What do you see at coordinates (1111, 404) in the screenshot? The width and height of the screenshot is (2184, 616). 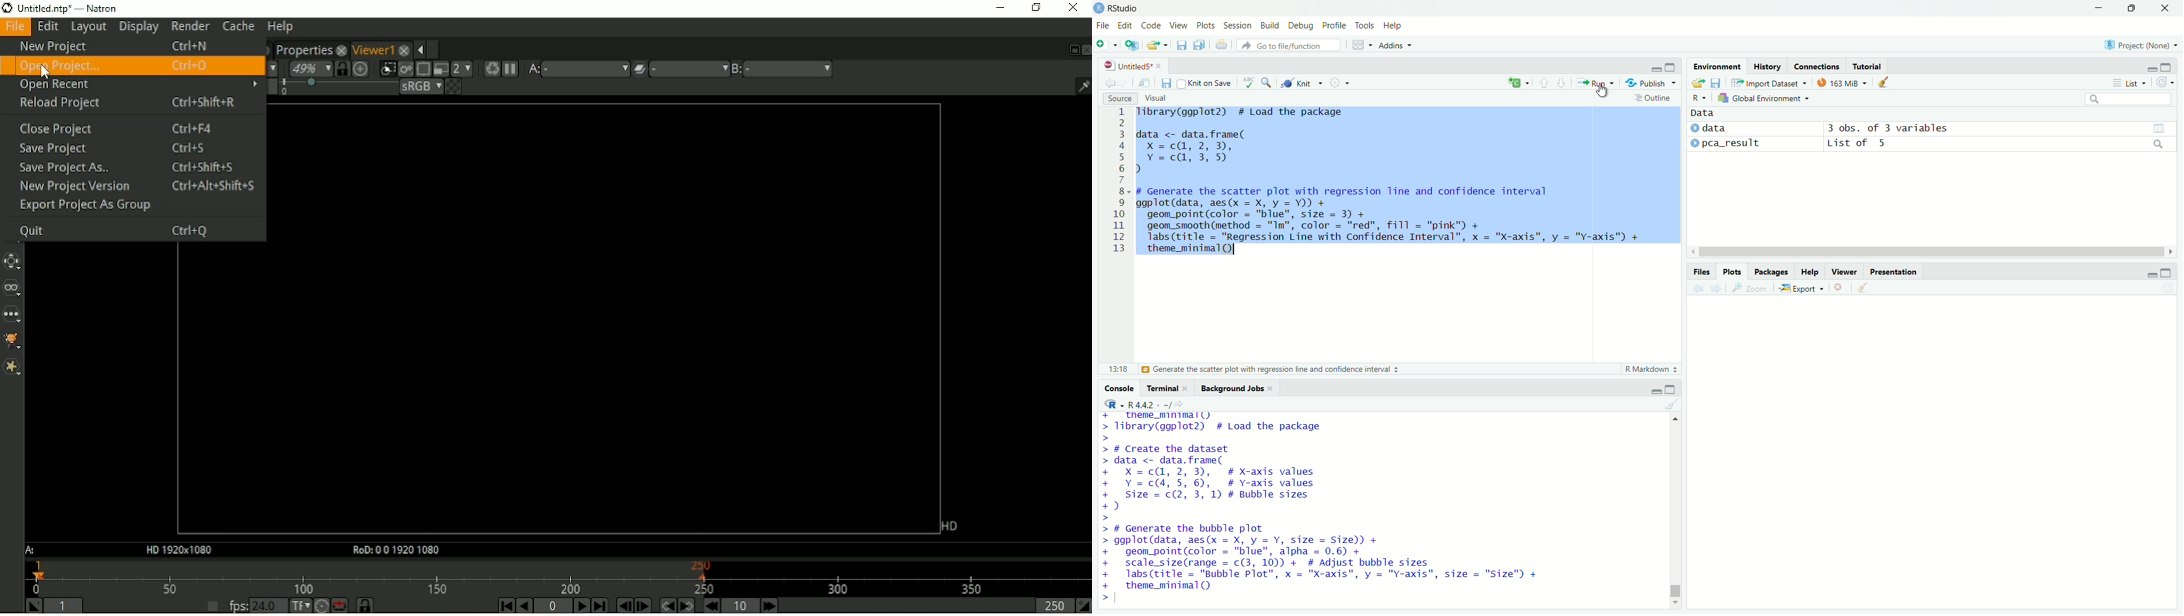 I see `R` at bounding box center [1111, 404].